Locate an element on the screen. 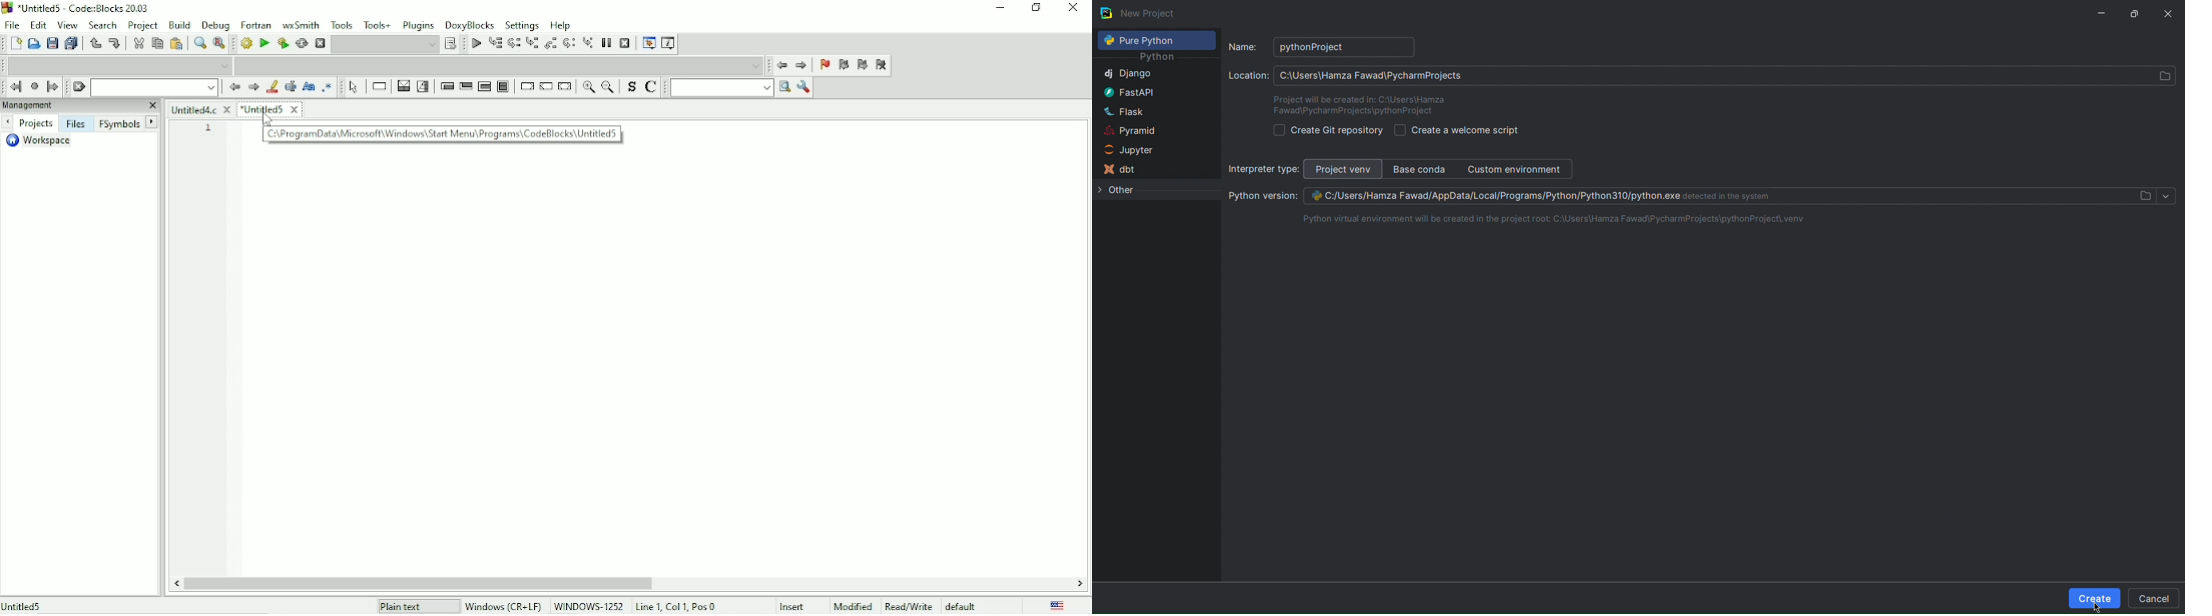  Toggle source is located at coordinates (630, 88).